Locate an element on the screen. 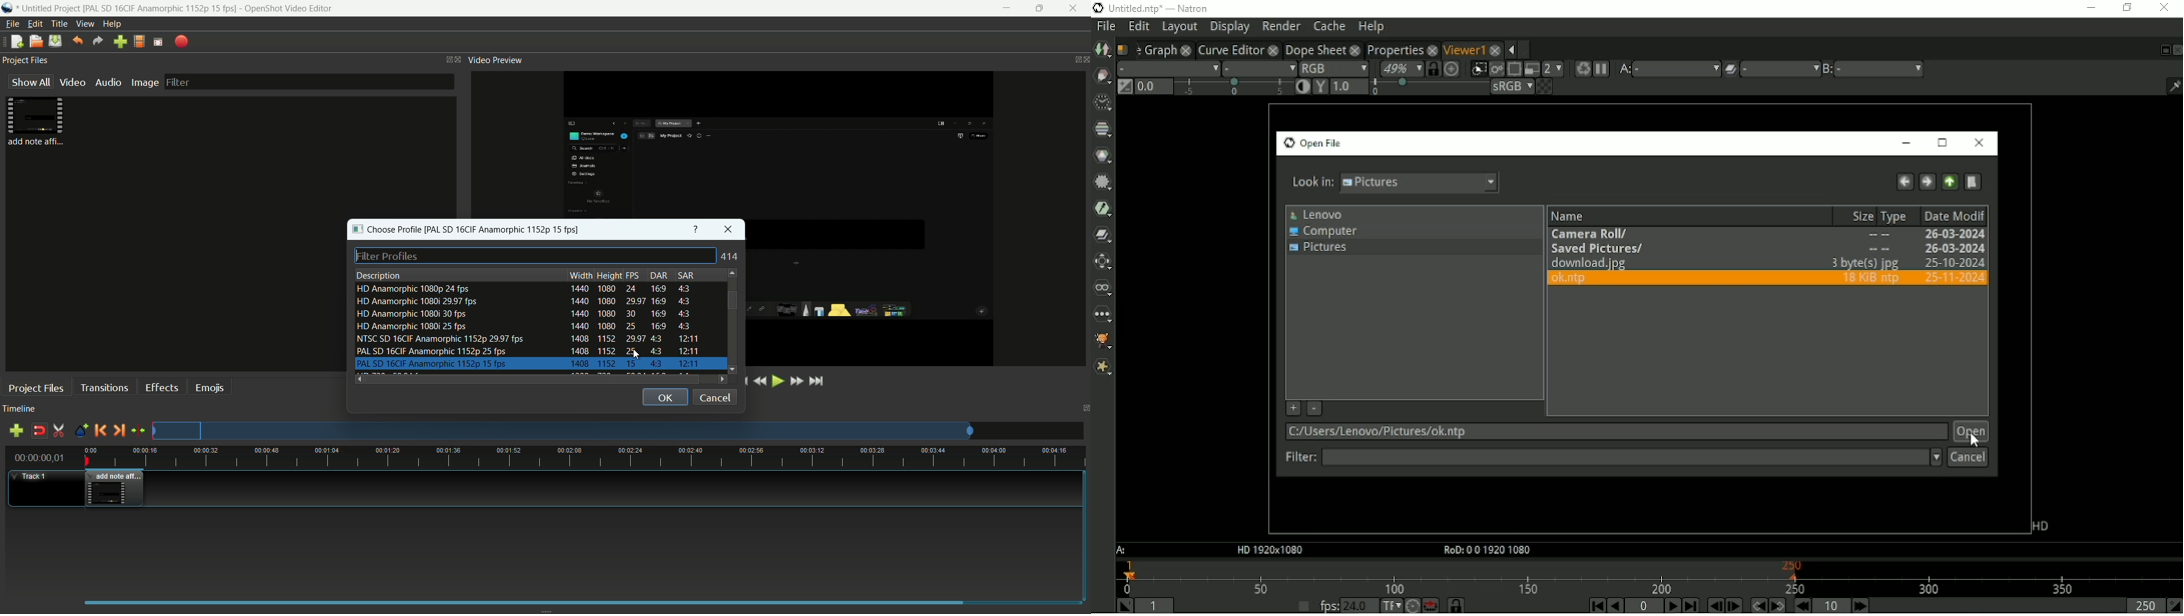 The image size is (2184, 616). First frame is located at coordinates (1594, 605).